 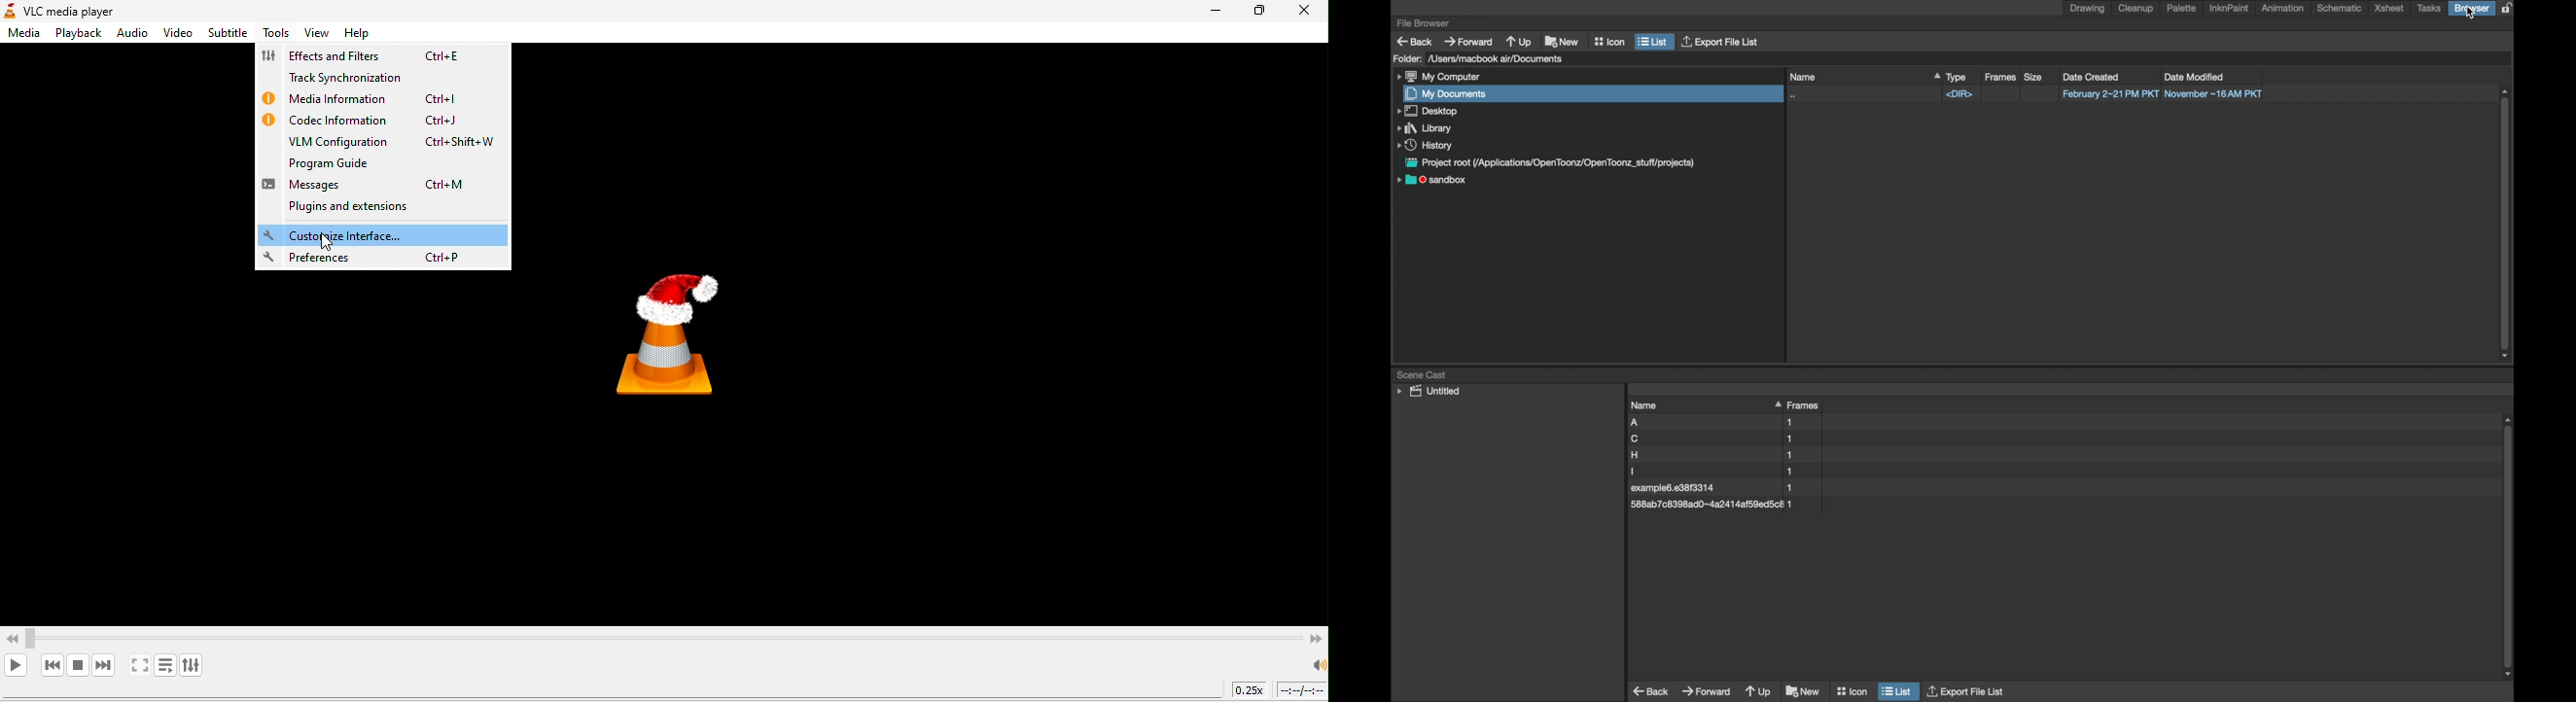 I want to click on codec information, so click(x=369, y=122).